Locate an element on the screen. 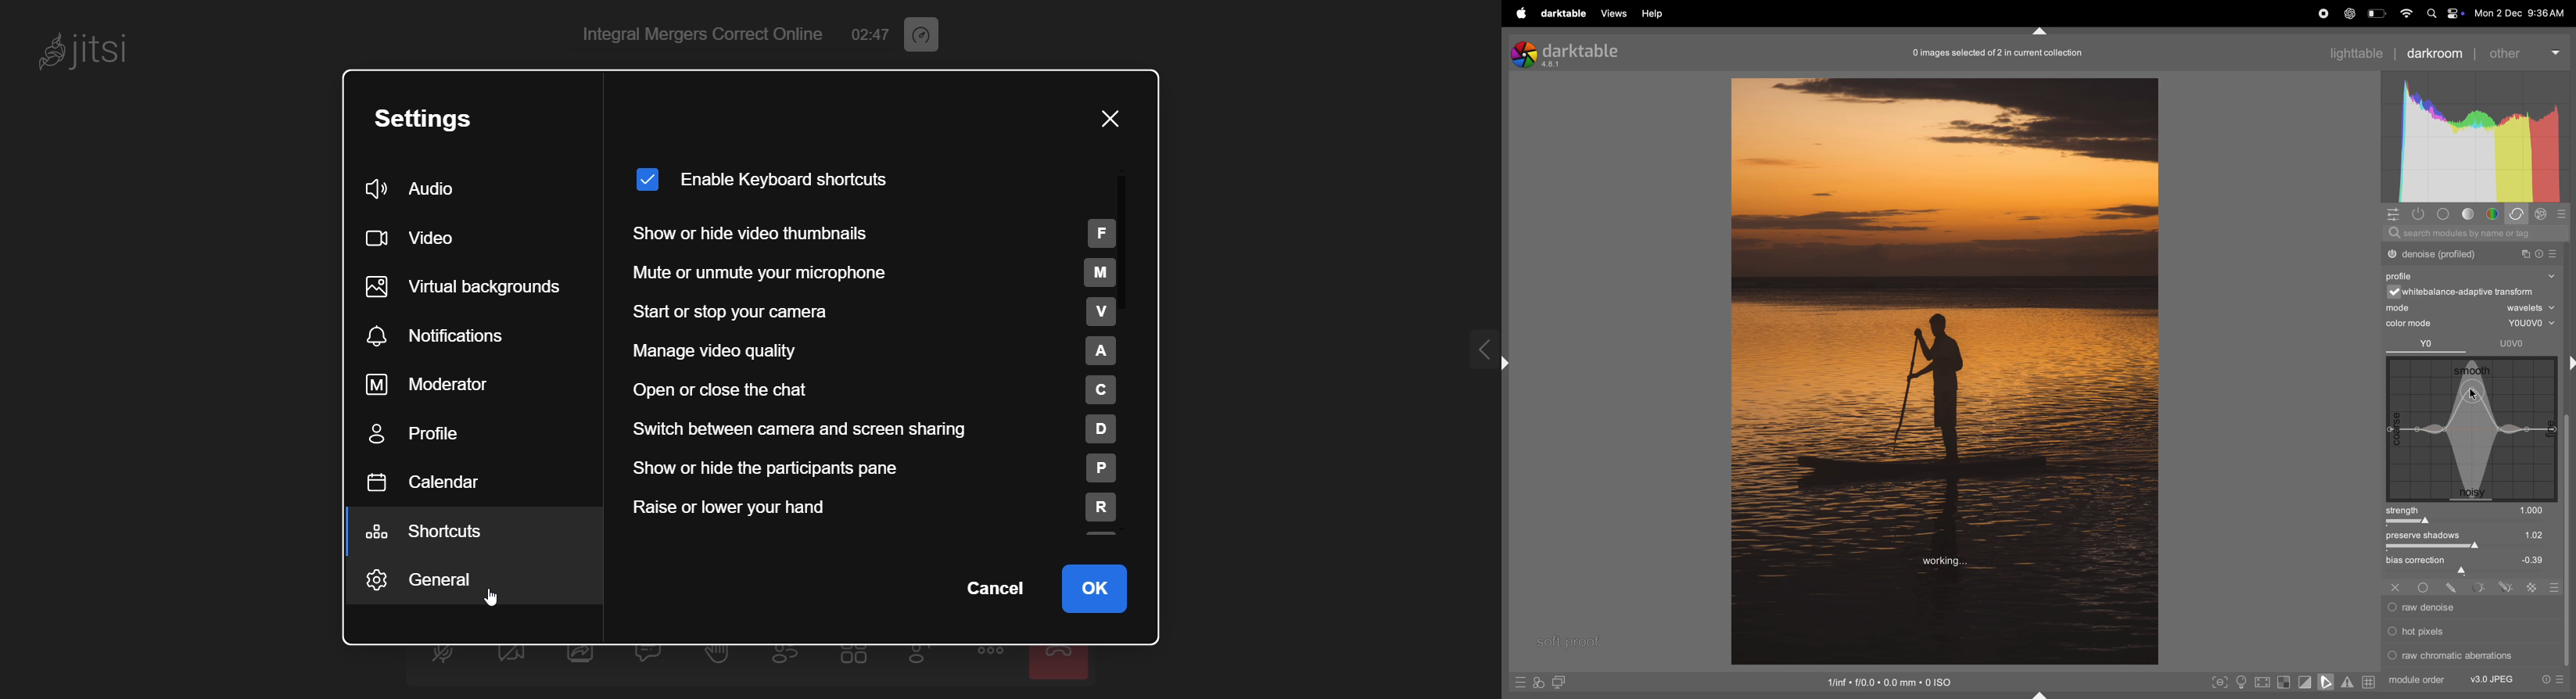 The image size is (2576, 700). cancel is located at coordinates (993, 590).